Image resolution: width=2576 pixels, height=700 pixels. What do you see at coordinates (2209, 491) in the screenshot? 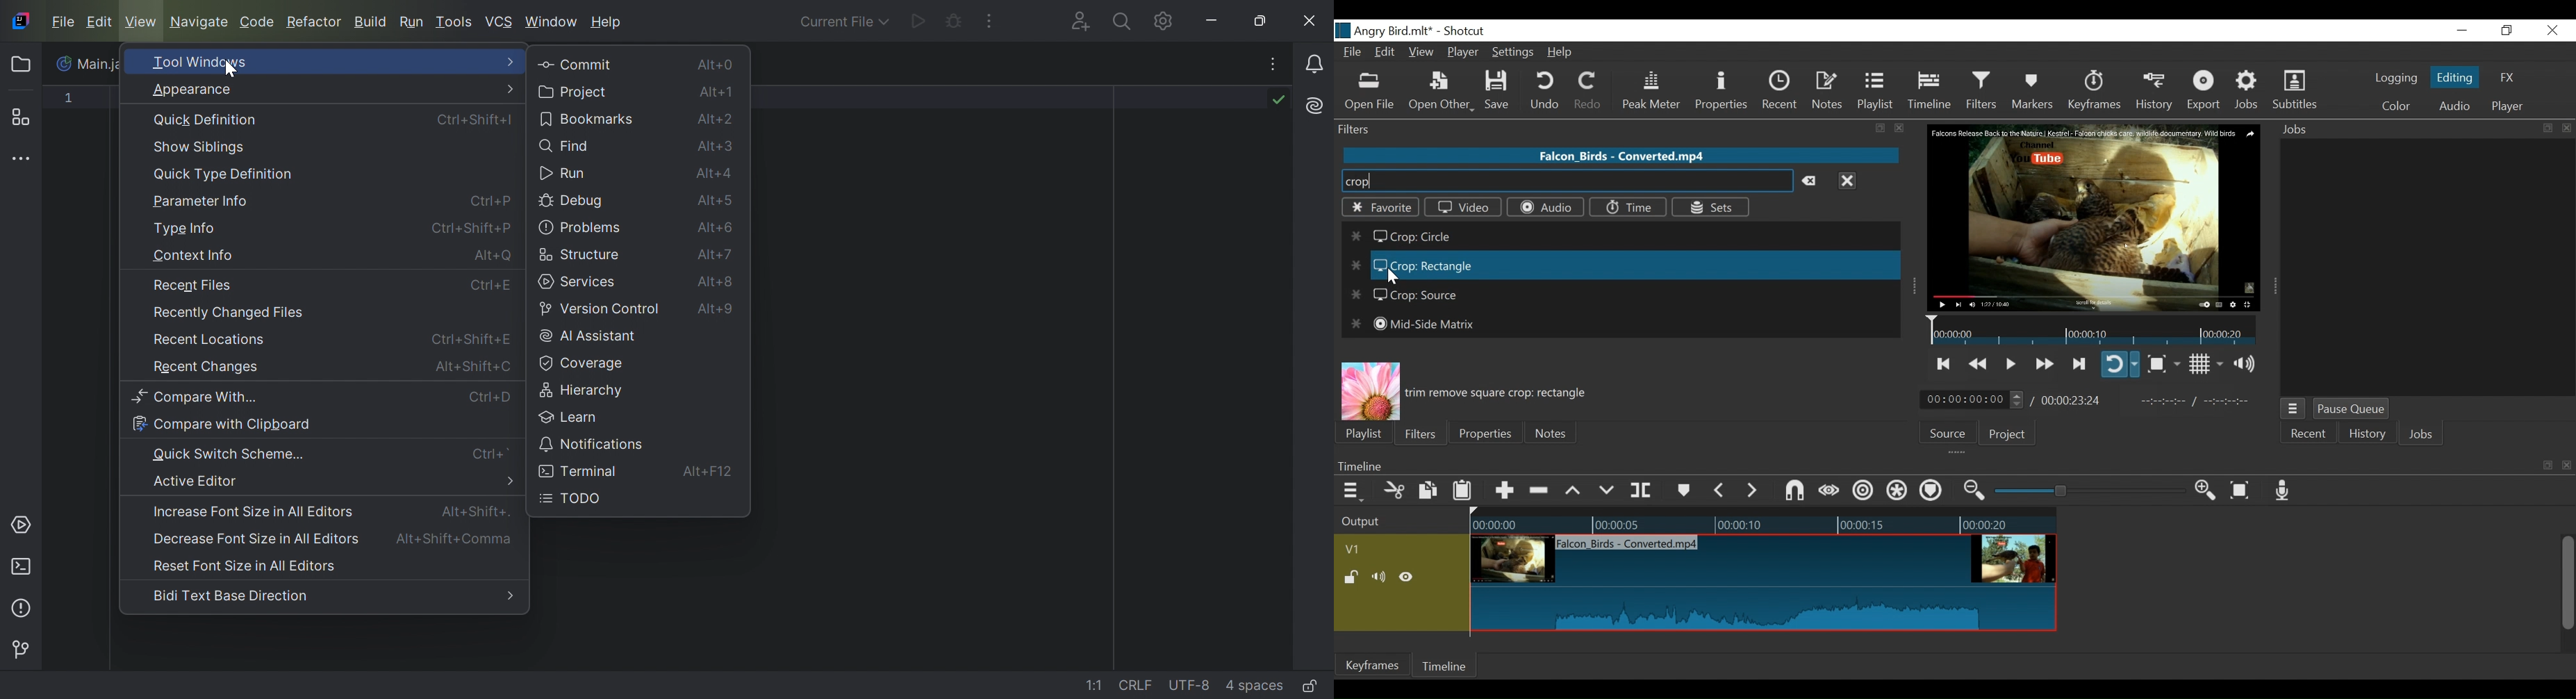
I see `Zoom timeline in` at bounding box center [2209, 491].